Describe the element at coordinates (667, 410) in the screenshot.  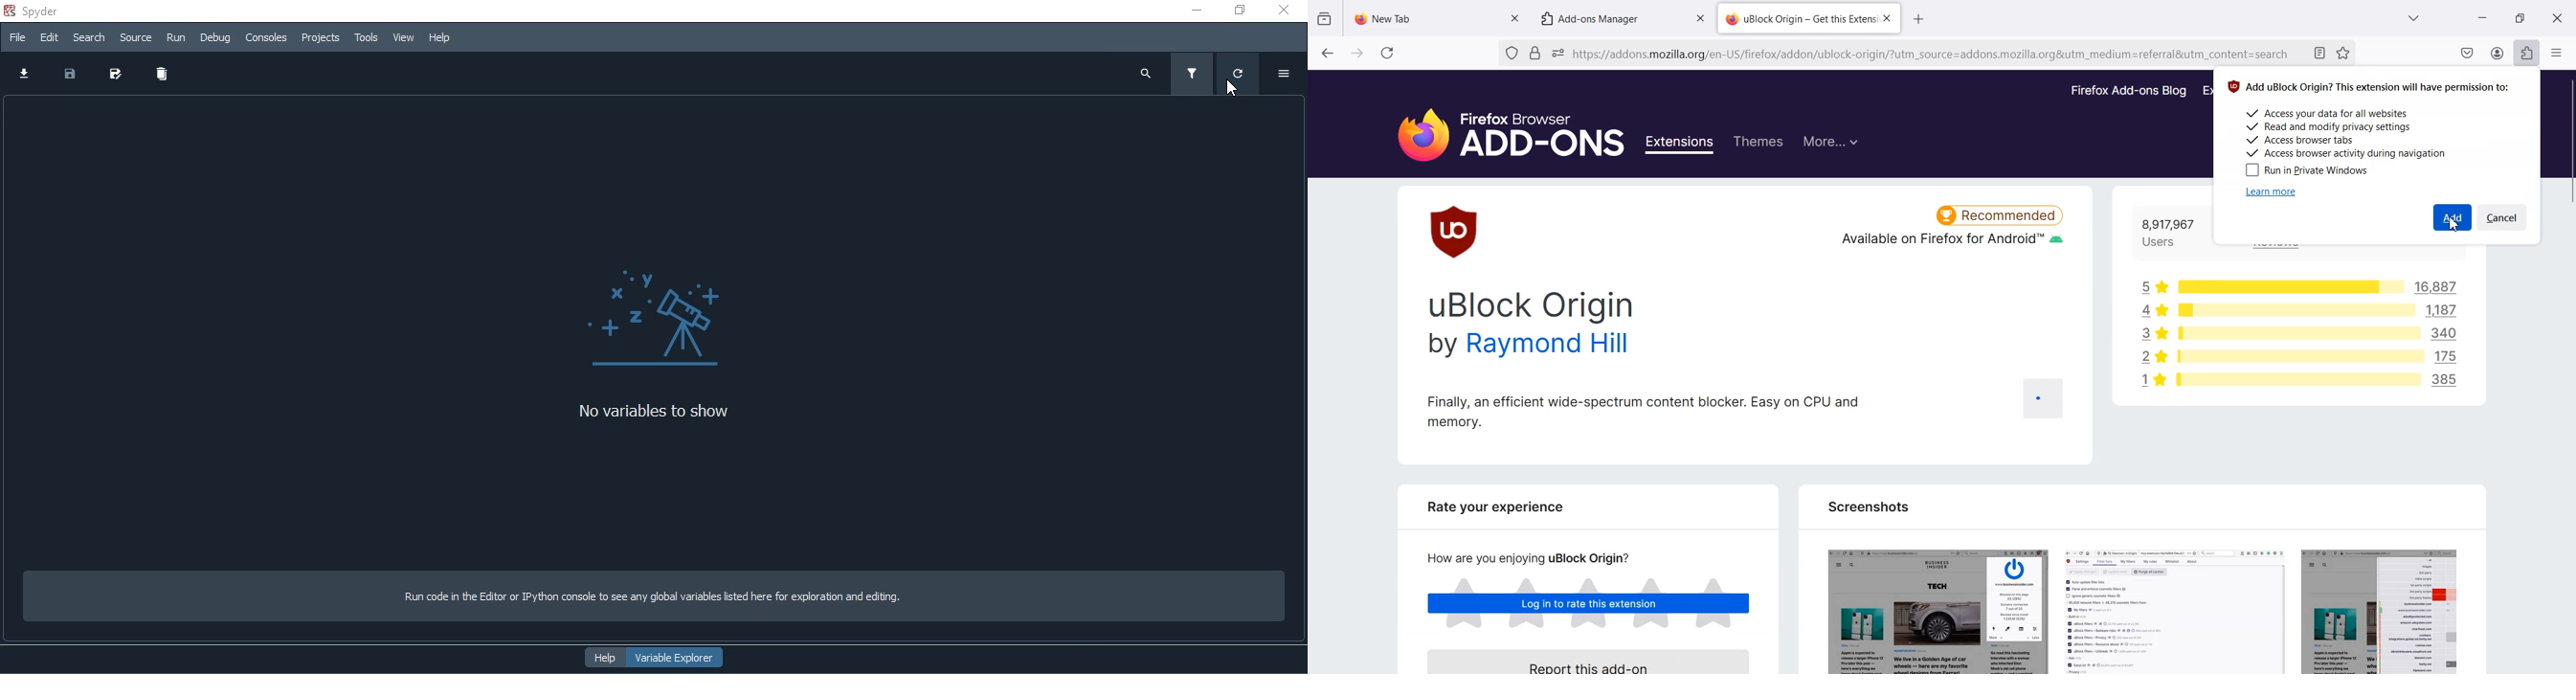
I see `No variables to show` at that location.